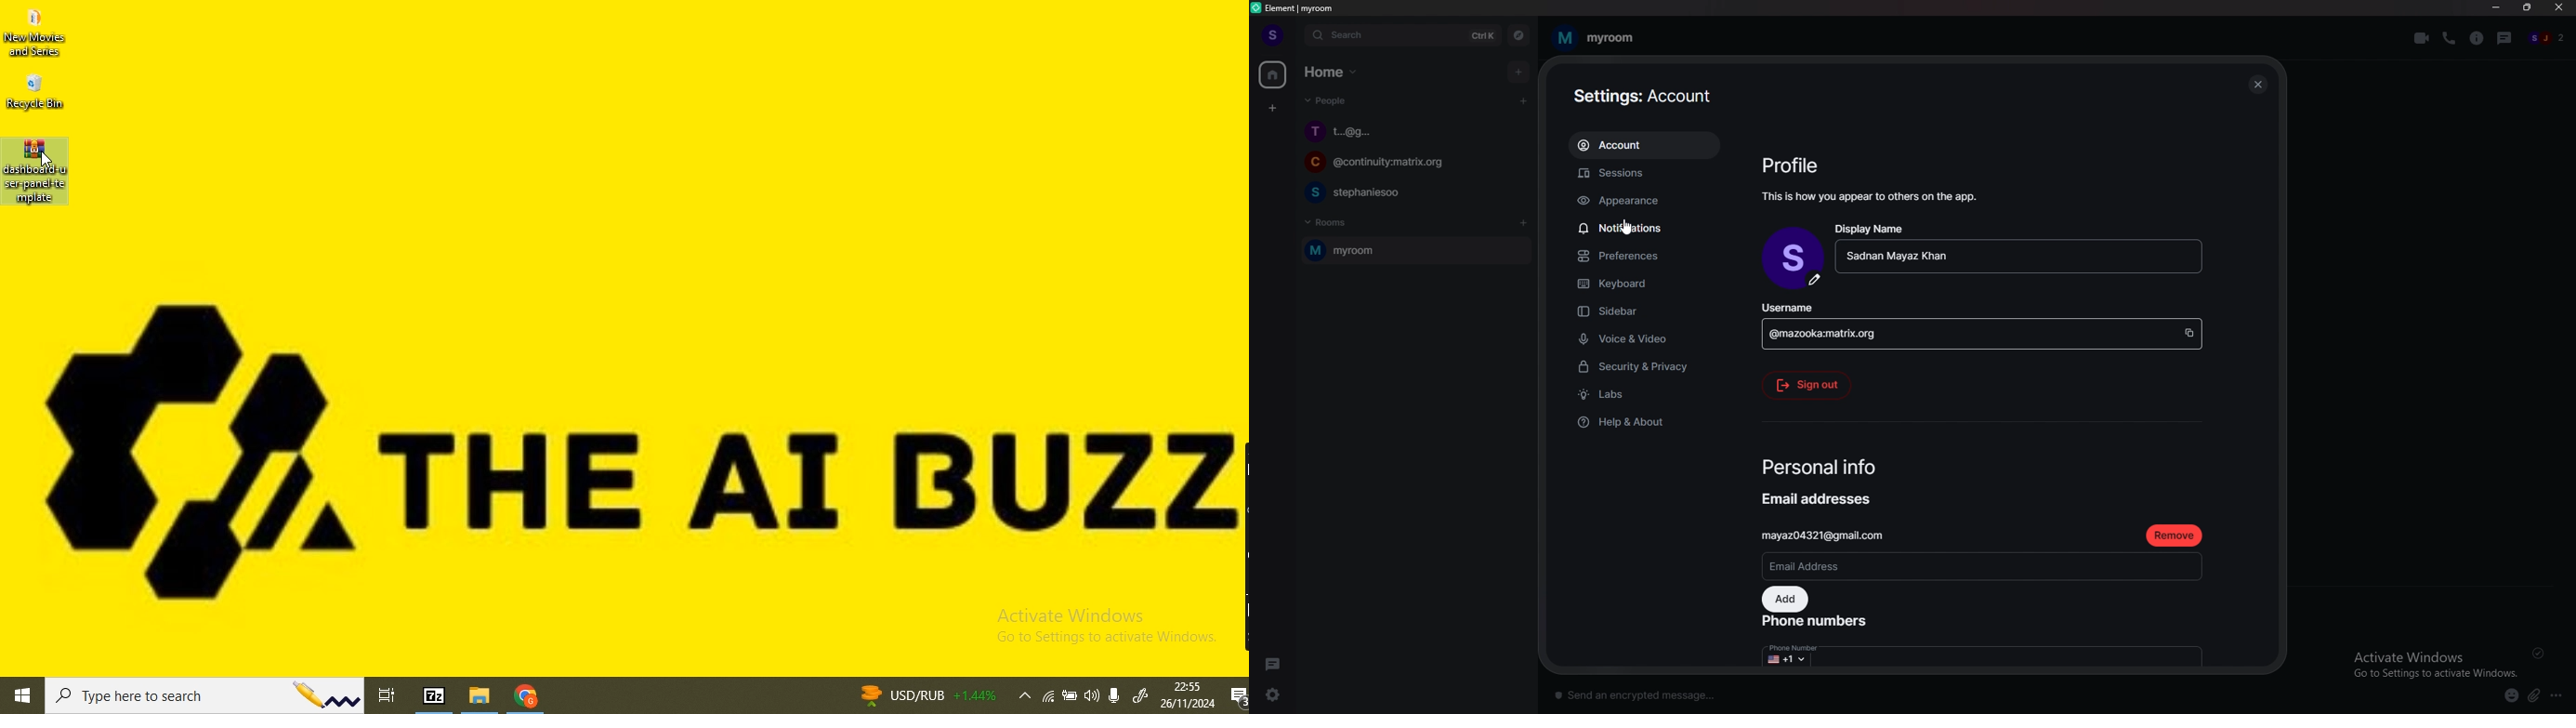 The height and width of the screenshot is (728, 2576). I want to click on display name, so click(2019, 247).